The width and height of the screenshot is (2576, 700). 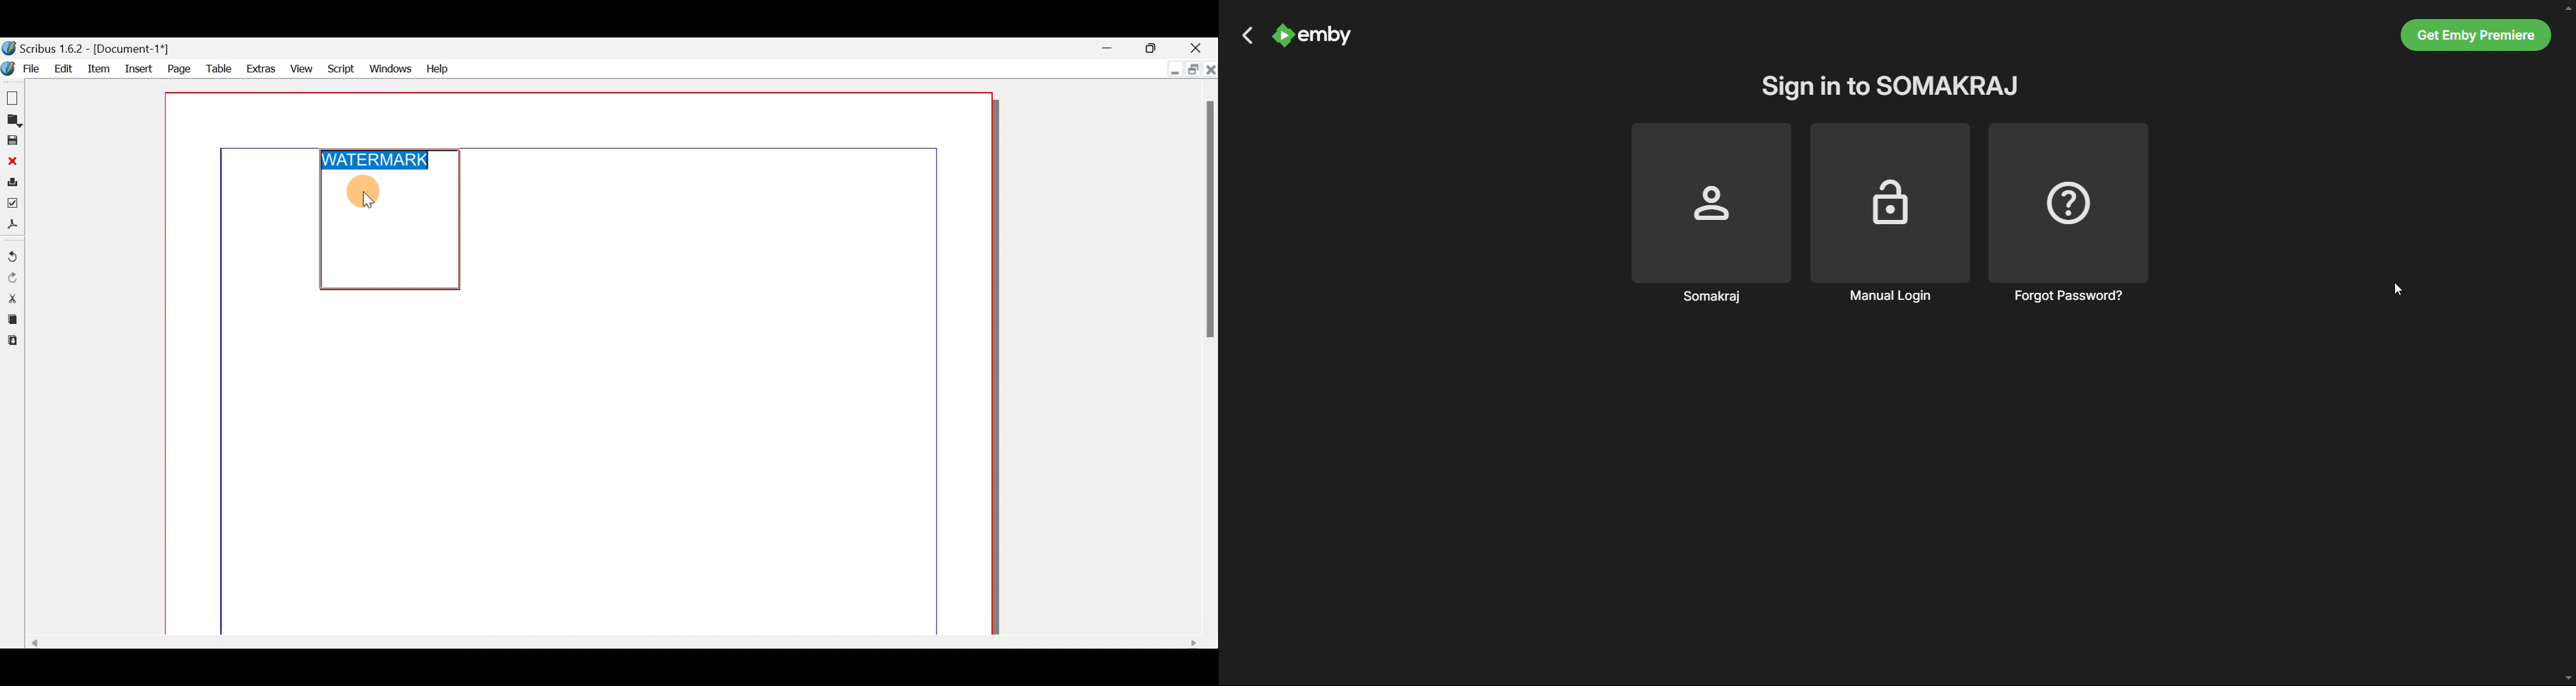 I want to click on Paste, so click(x=11, y=342).